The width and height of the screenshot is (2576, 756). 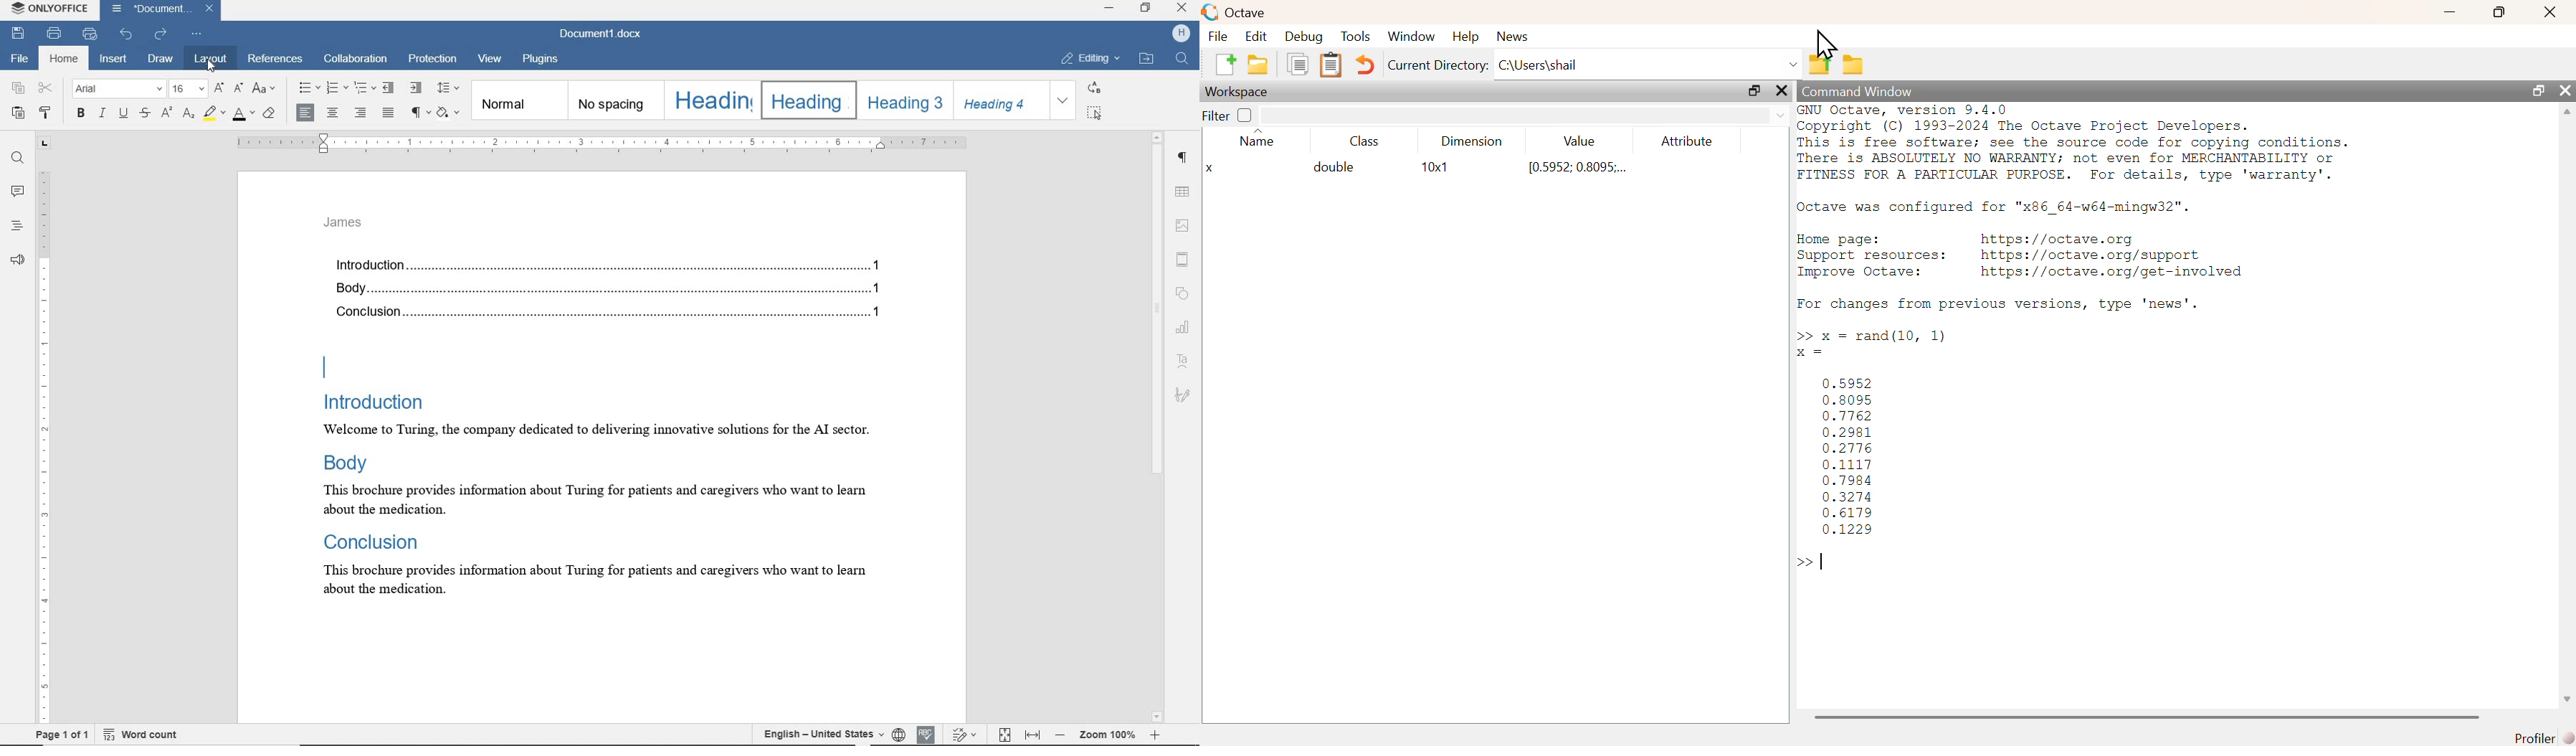 What do you see at coordinates (1185, 161) in the screenshot?
I see `paragraph settings` at bounding box center [1185, 161].